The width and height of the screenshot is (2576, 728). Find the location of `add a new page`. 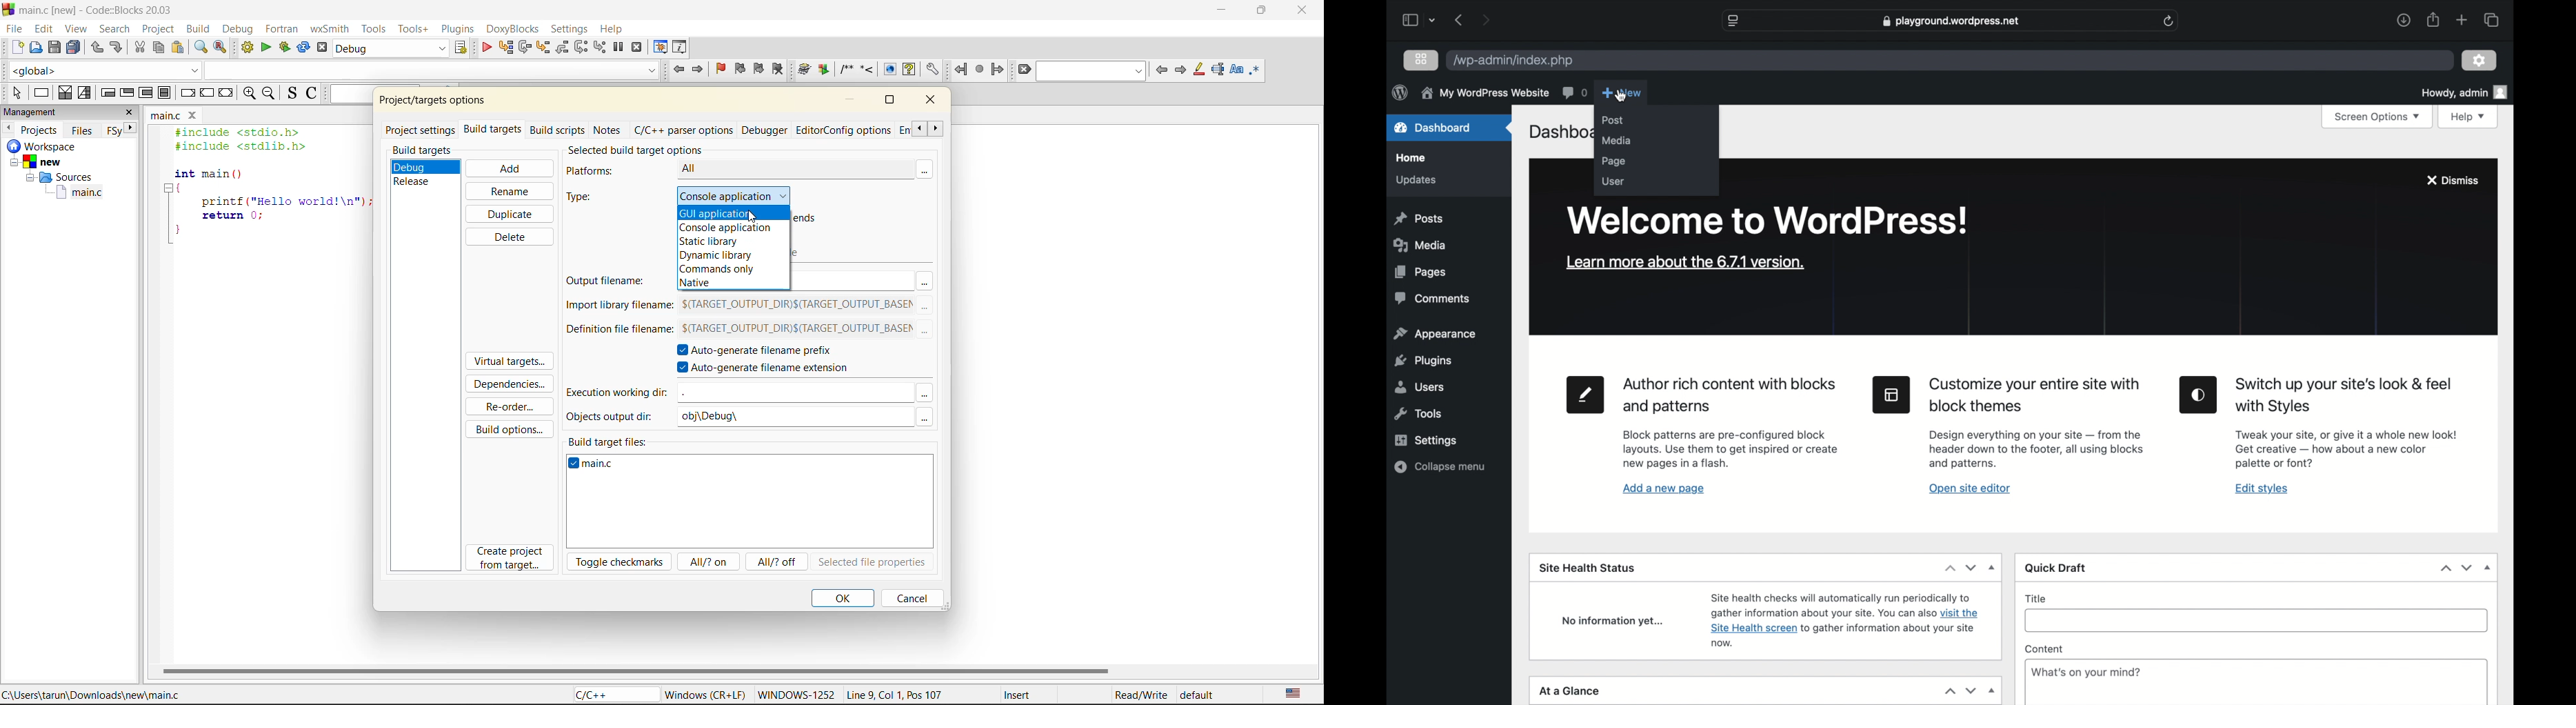

add a new page is located at coordinates (1664, 488).